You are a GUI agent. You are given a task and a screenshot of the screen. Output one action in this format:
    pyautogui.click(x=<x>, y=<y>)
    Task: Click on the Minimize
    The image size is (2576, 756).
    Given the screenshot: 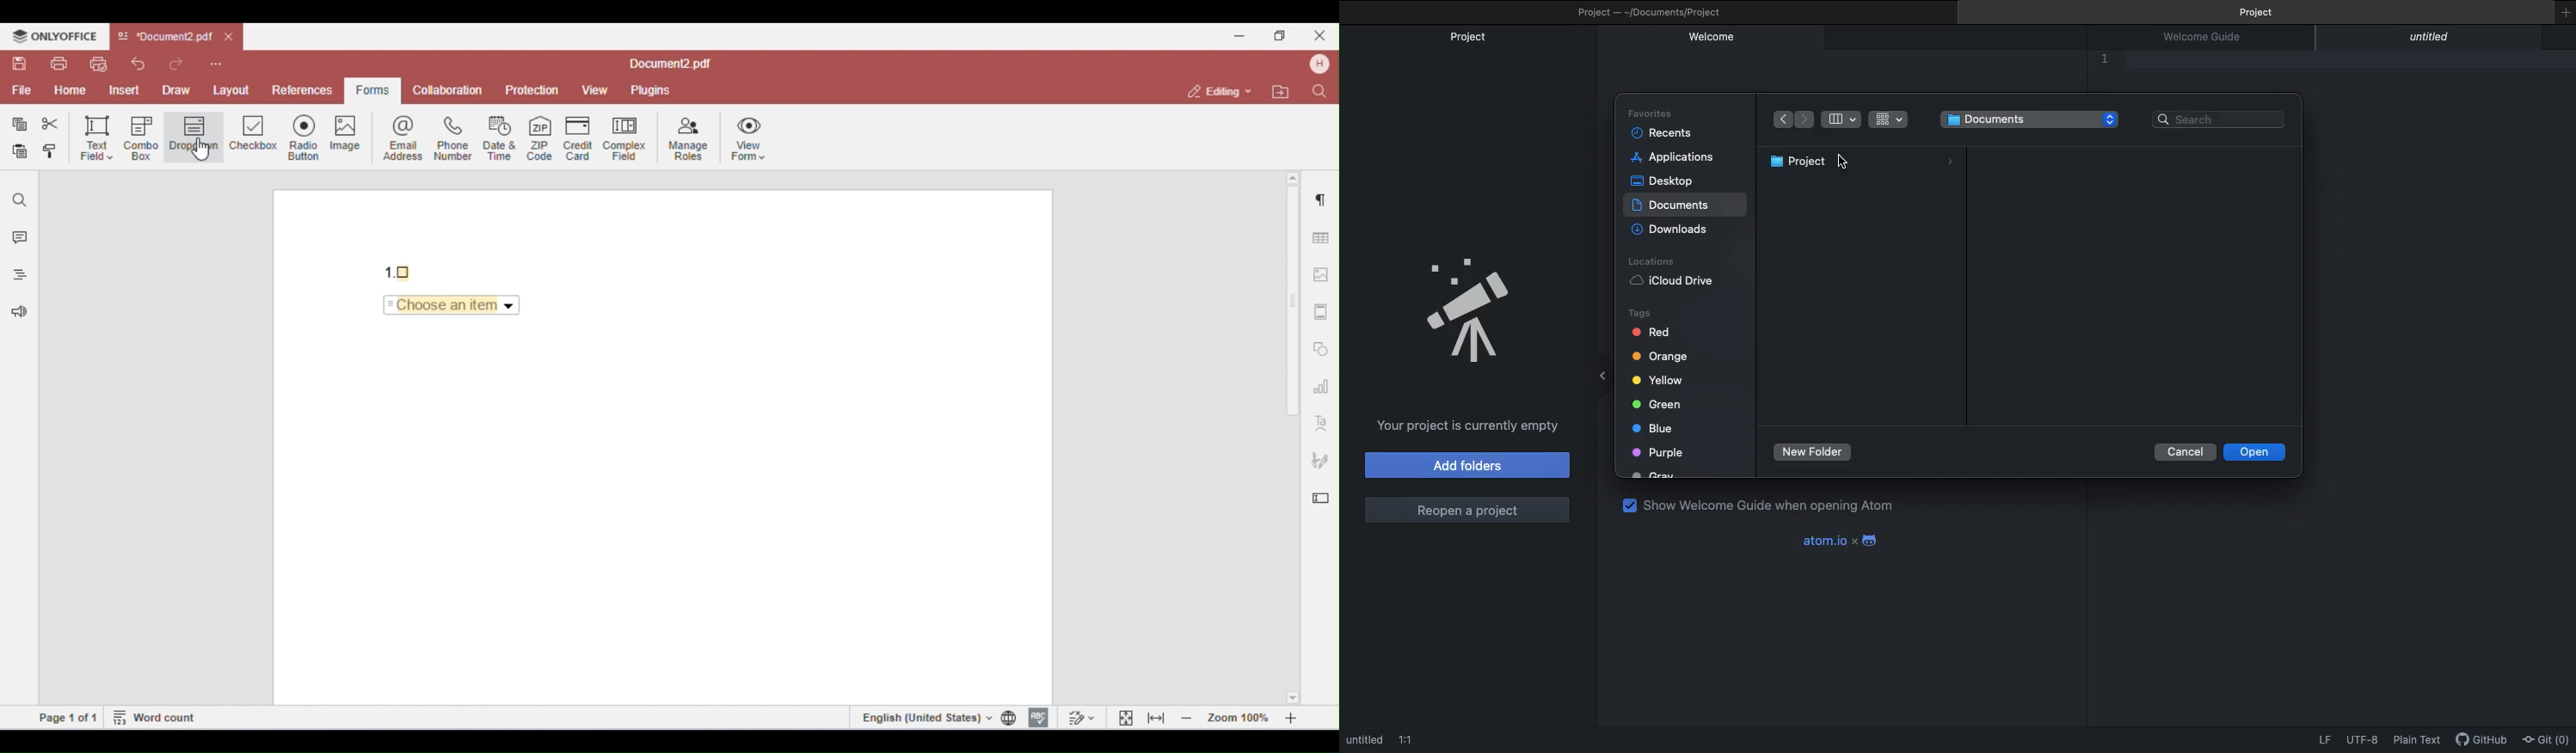 What is the action you would take?
    pyautogui.click(x=1607, y=372)
    